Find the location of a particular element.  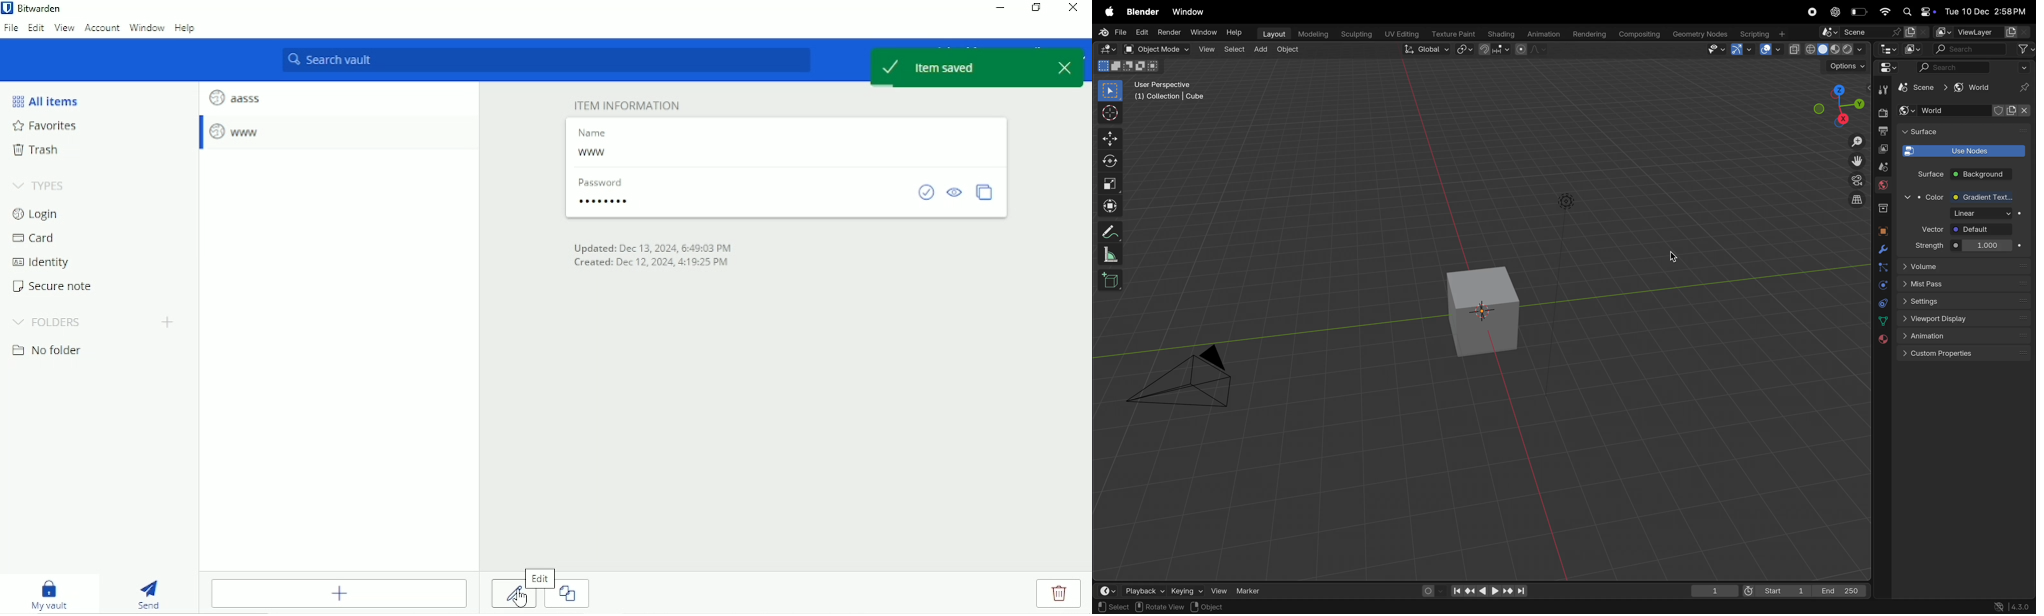

My vault is located at coordinates (53, 594).